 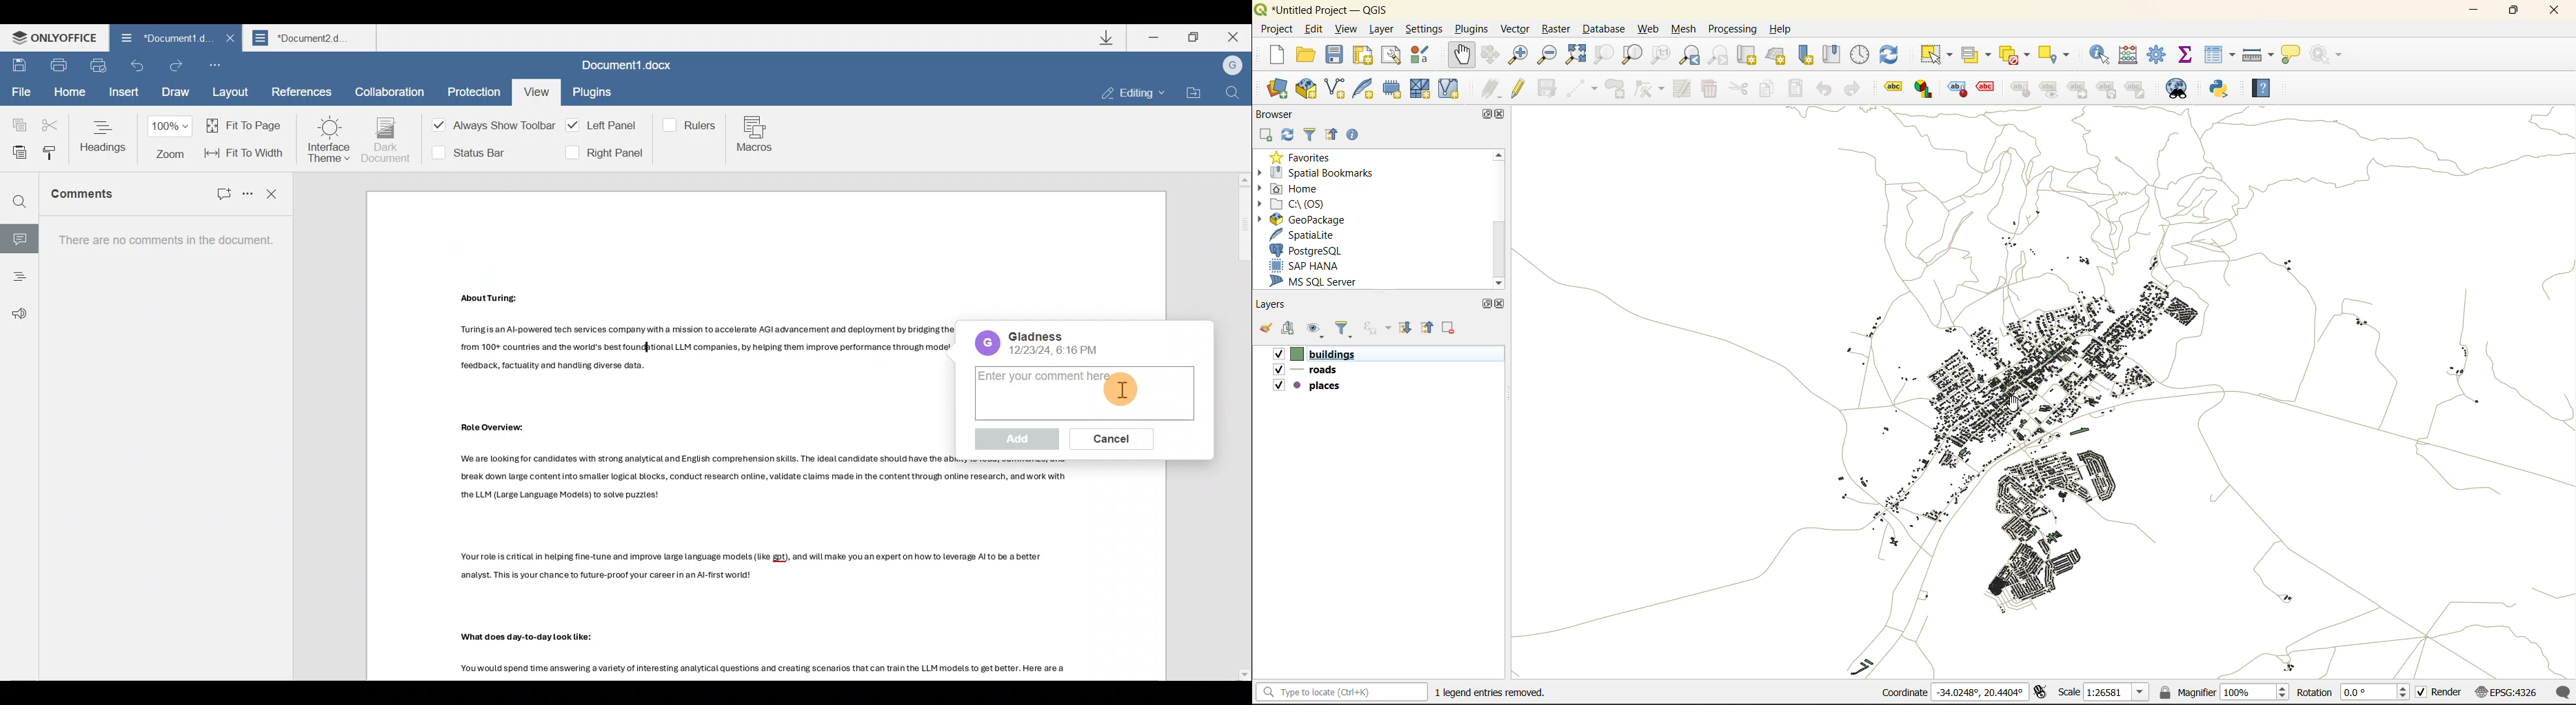 I want to click on Left panel, so click(x=604, y=125).